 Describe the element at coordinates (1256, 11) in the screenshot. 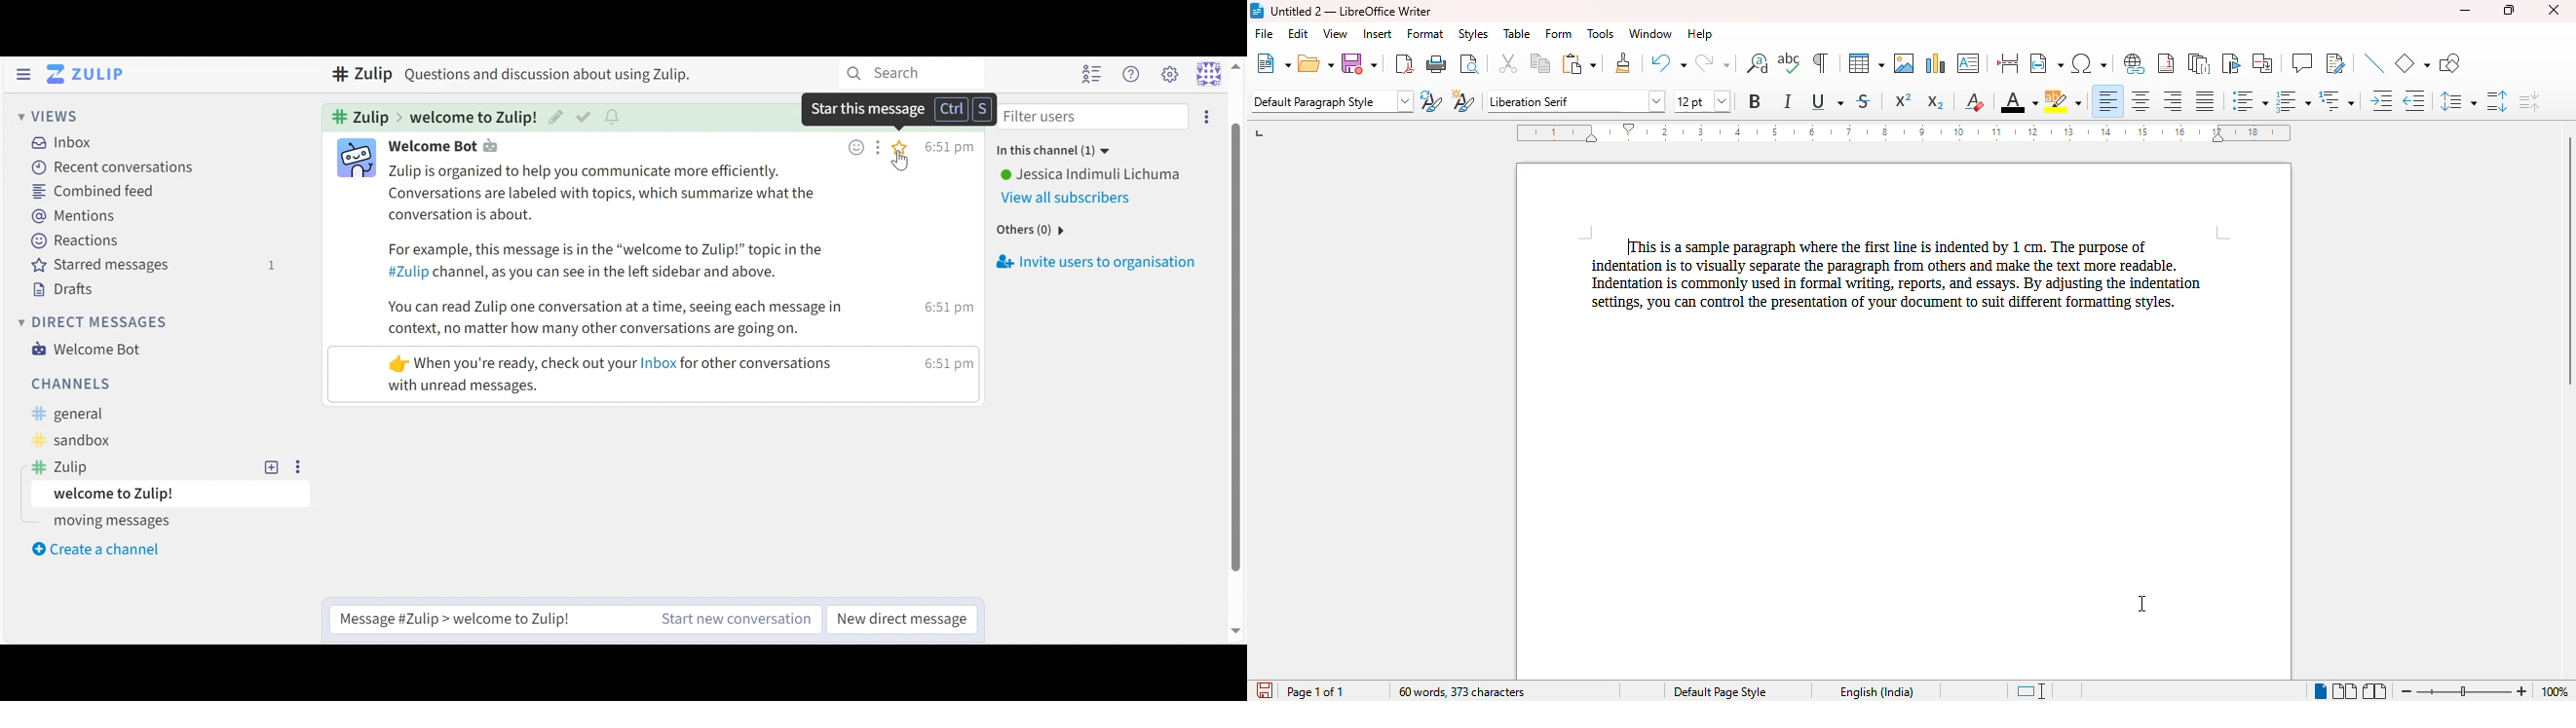

I see `logo` at that location.